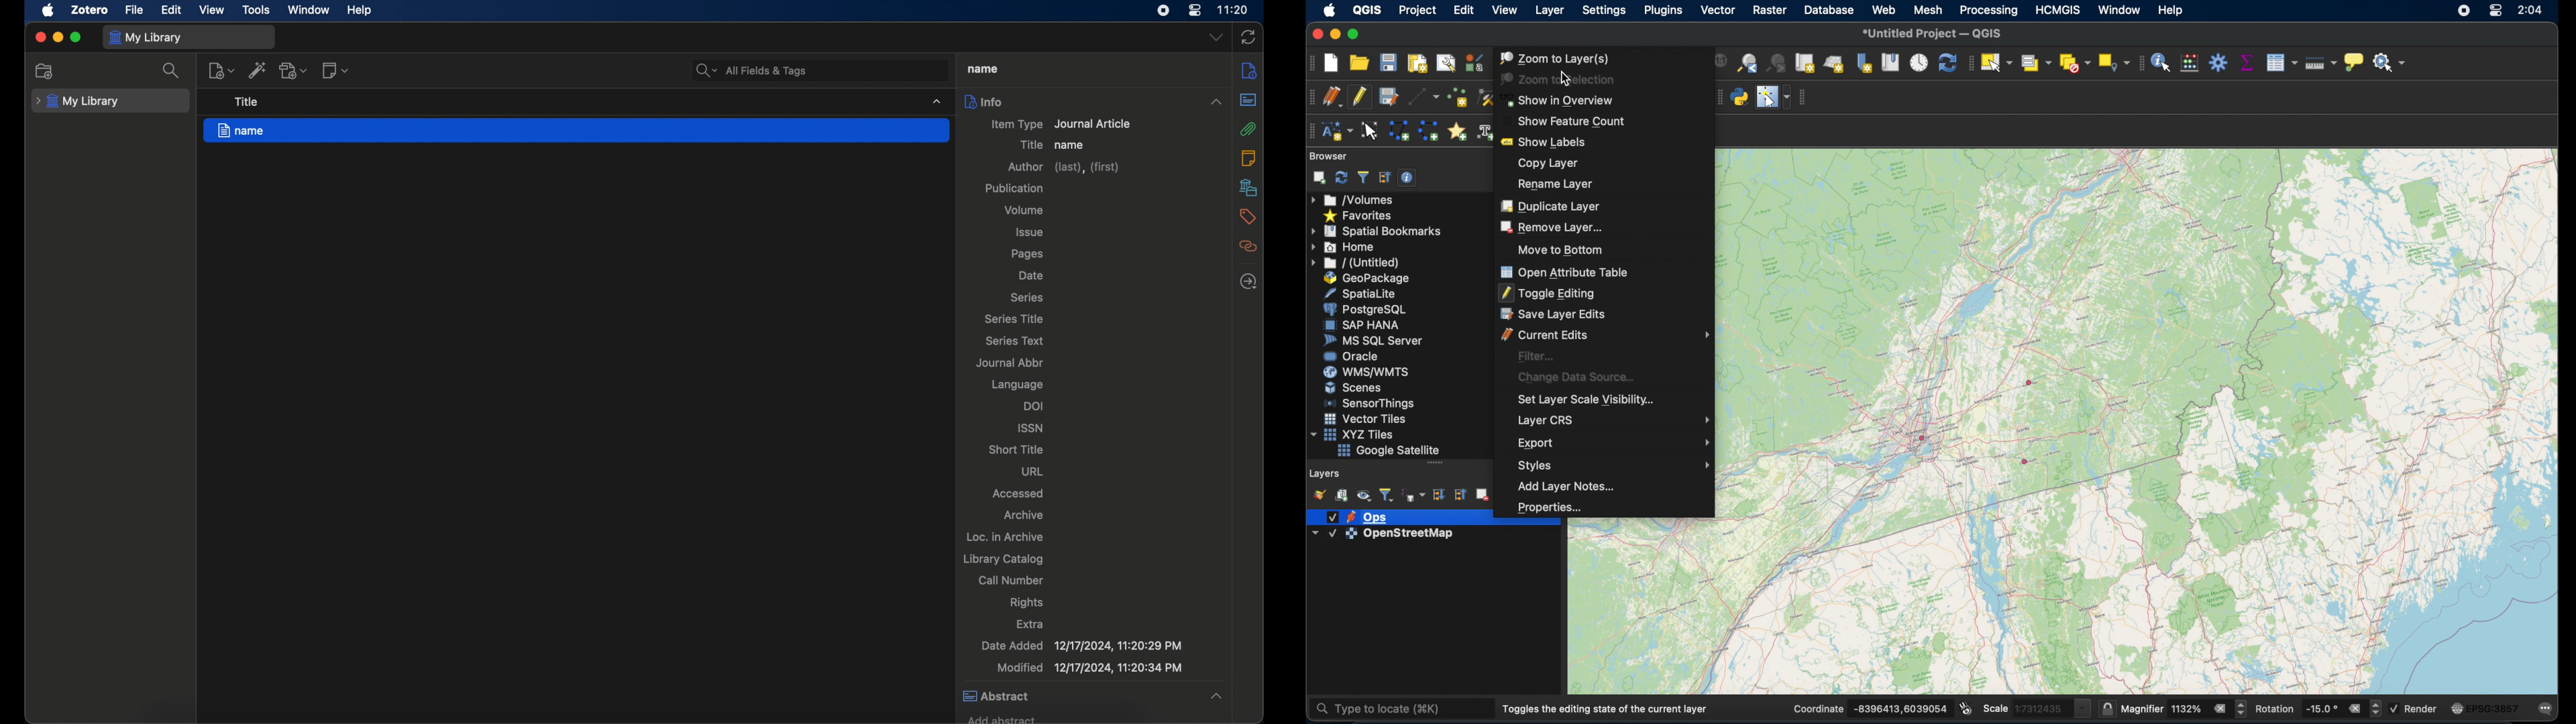  What do you see at coordinates (1413, 495) in the screenshot?
I see `filter legend by expression` at bounding box center [1413, 495].